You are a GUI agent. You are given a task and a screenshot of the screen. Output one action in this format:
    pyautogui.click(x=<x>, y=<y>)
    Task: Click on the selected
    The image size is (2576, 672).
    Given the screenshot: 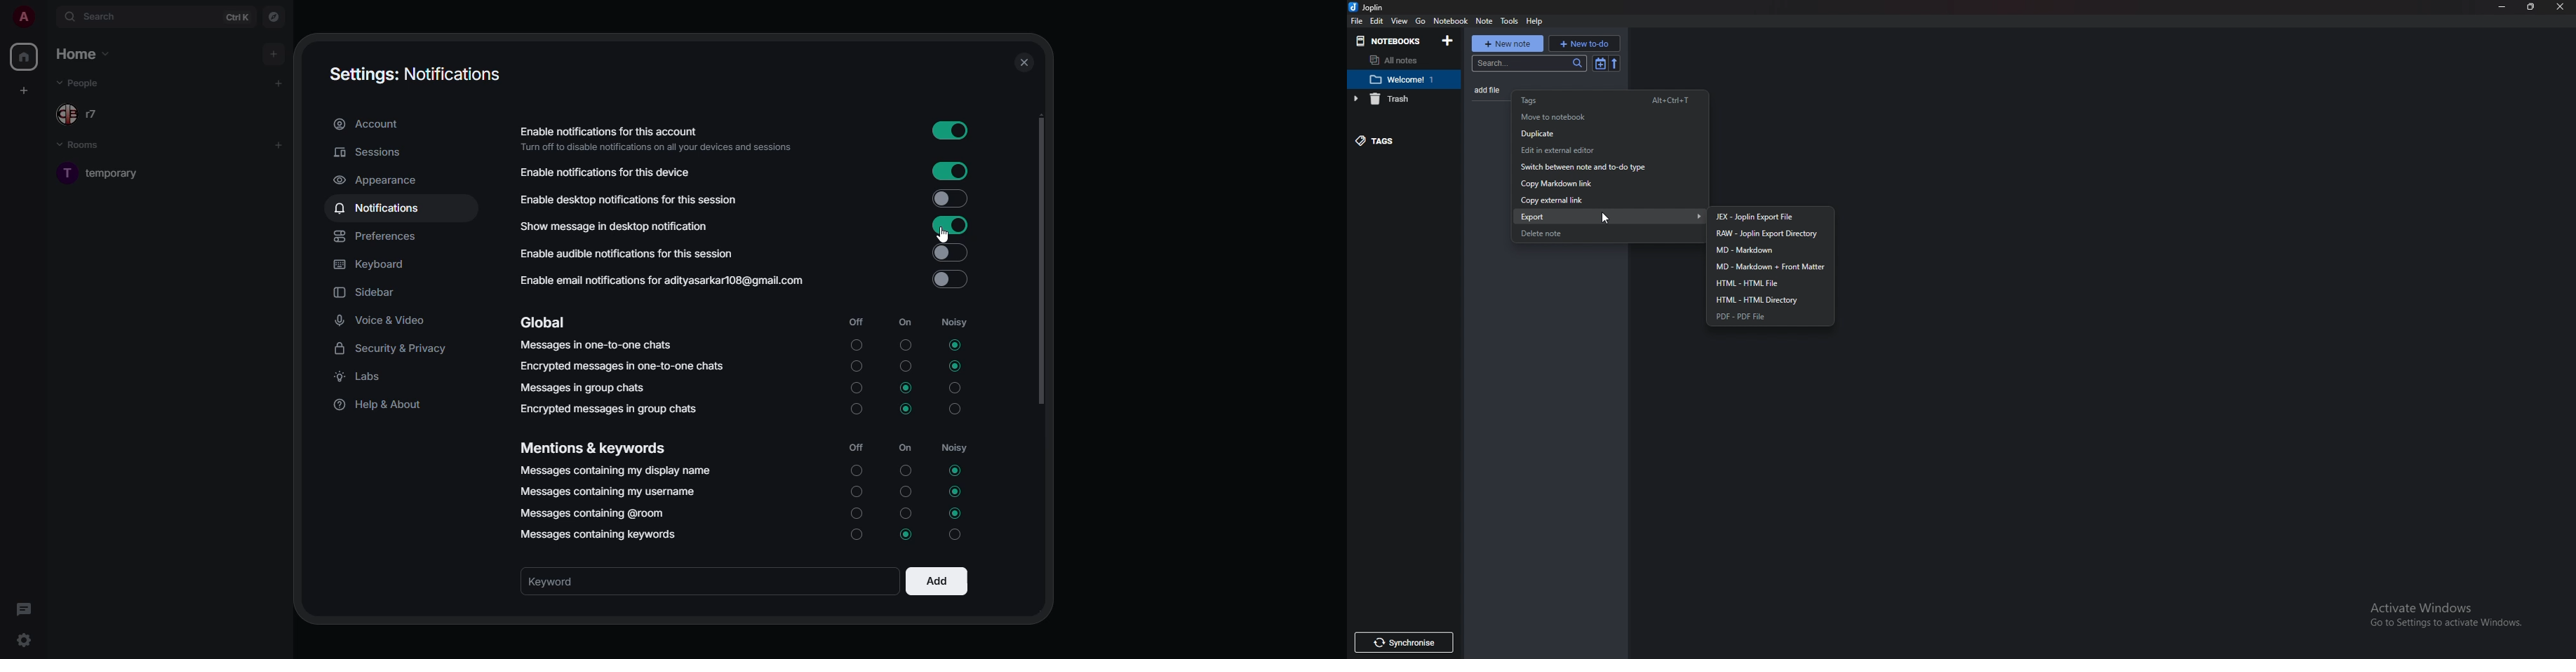 What is the action you would take?
    pyautogui.click(x=906, y=409)
    